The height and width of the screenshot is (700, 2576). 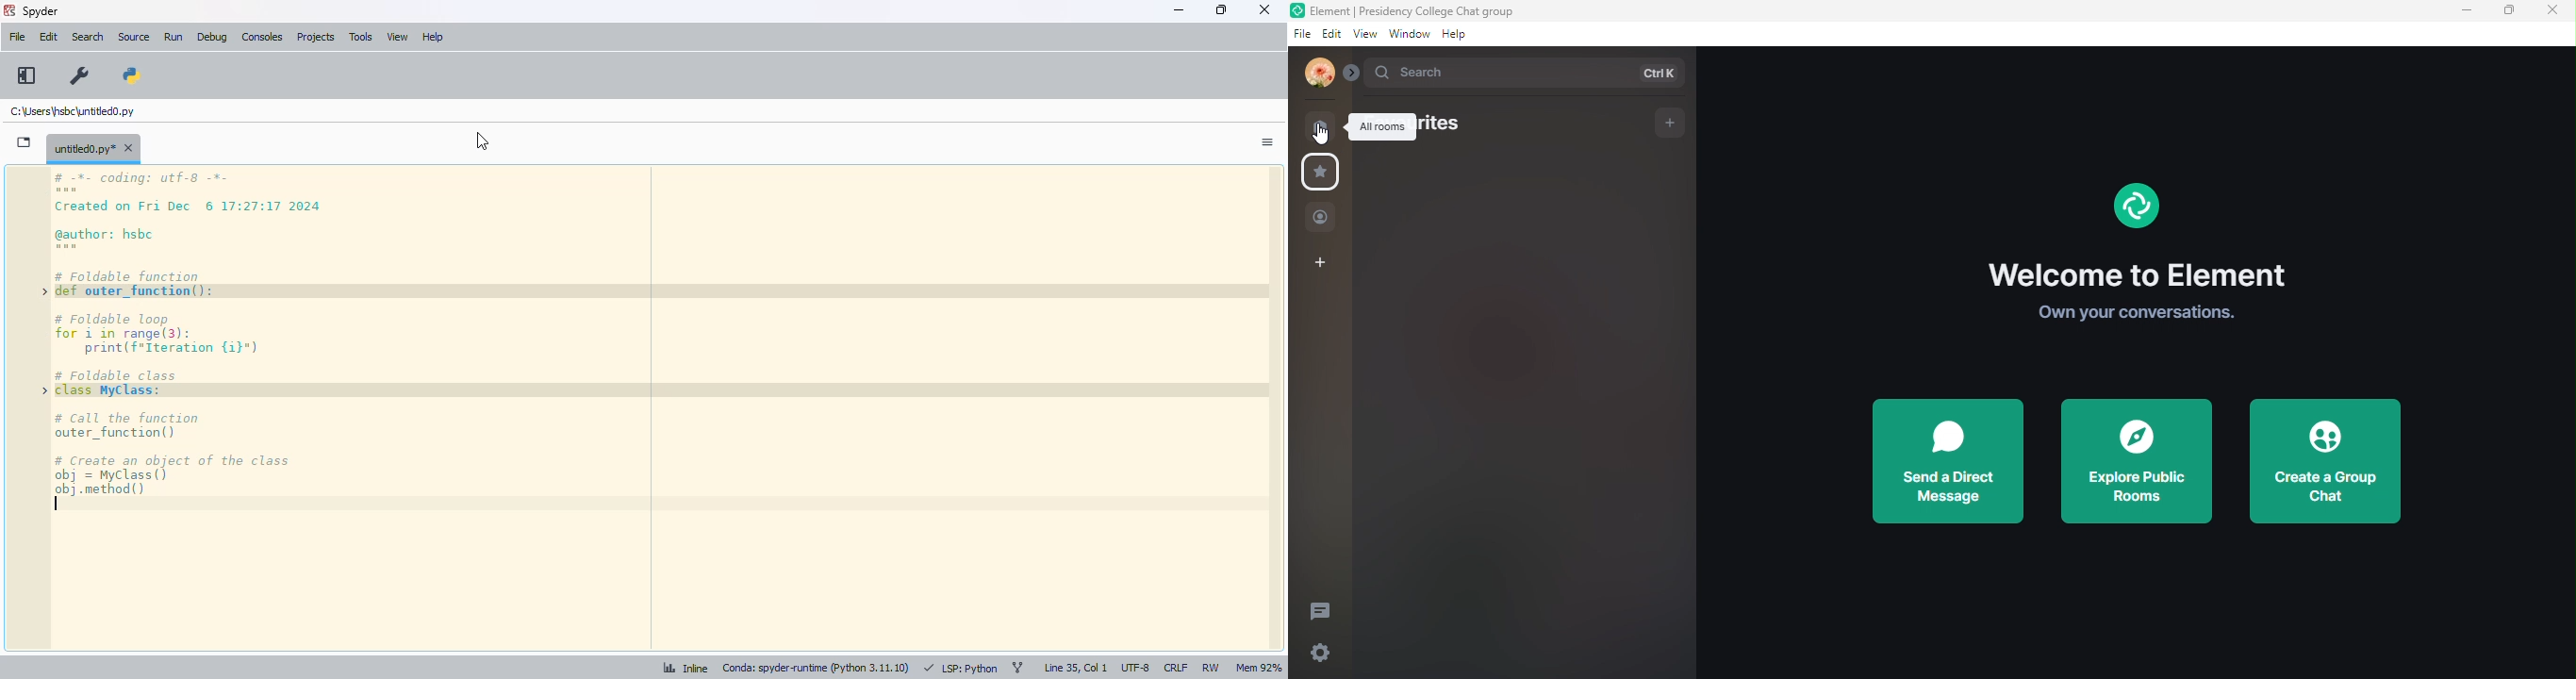 What do you see at coordinates (1017, 669) in the screenshot?
I see `git branch` at bounding box center [1017, 669].